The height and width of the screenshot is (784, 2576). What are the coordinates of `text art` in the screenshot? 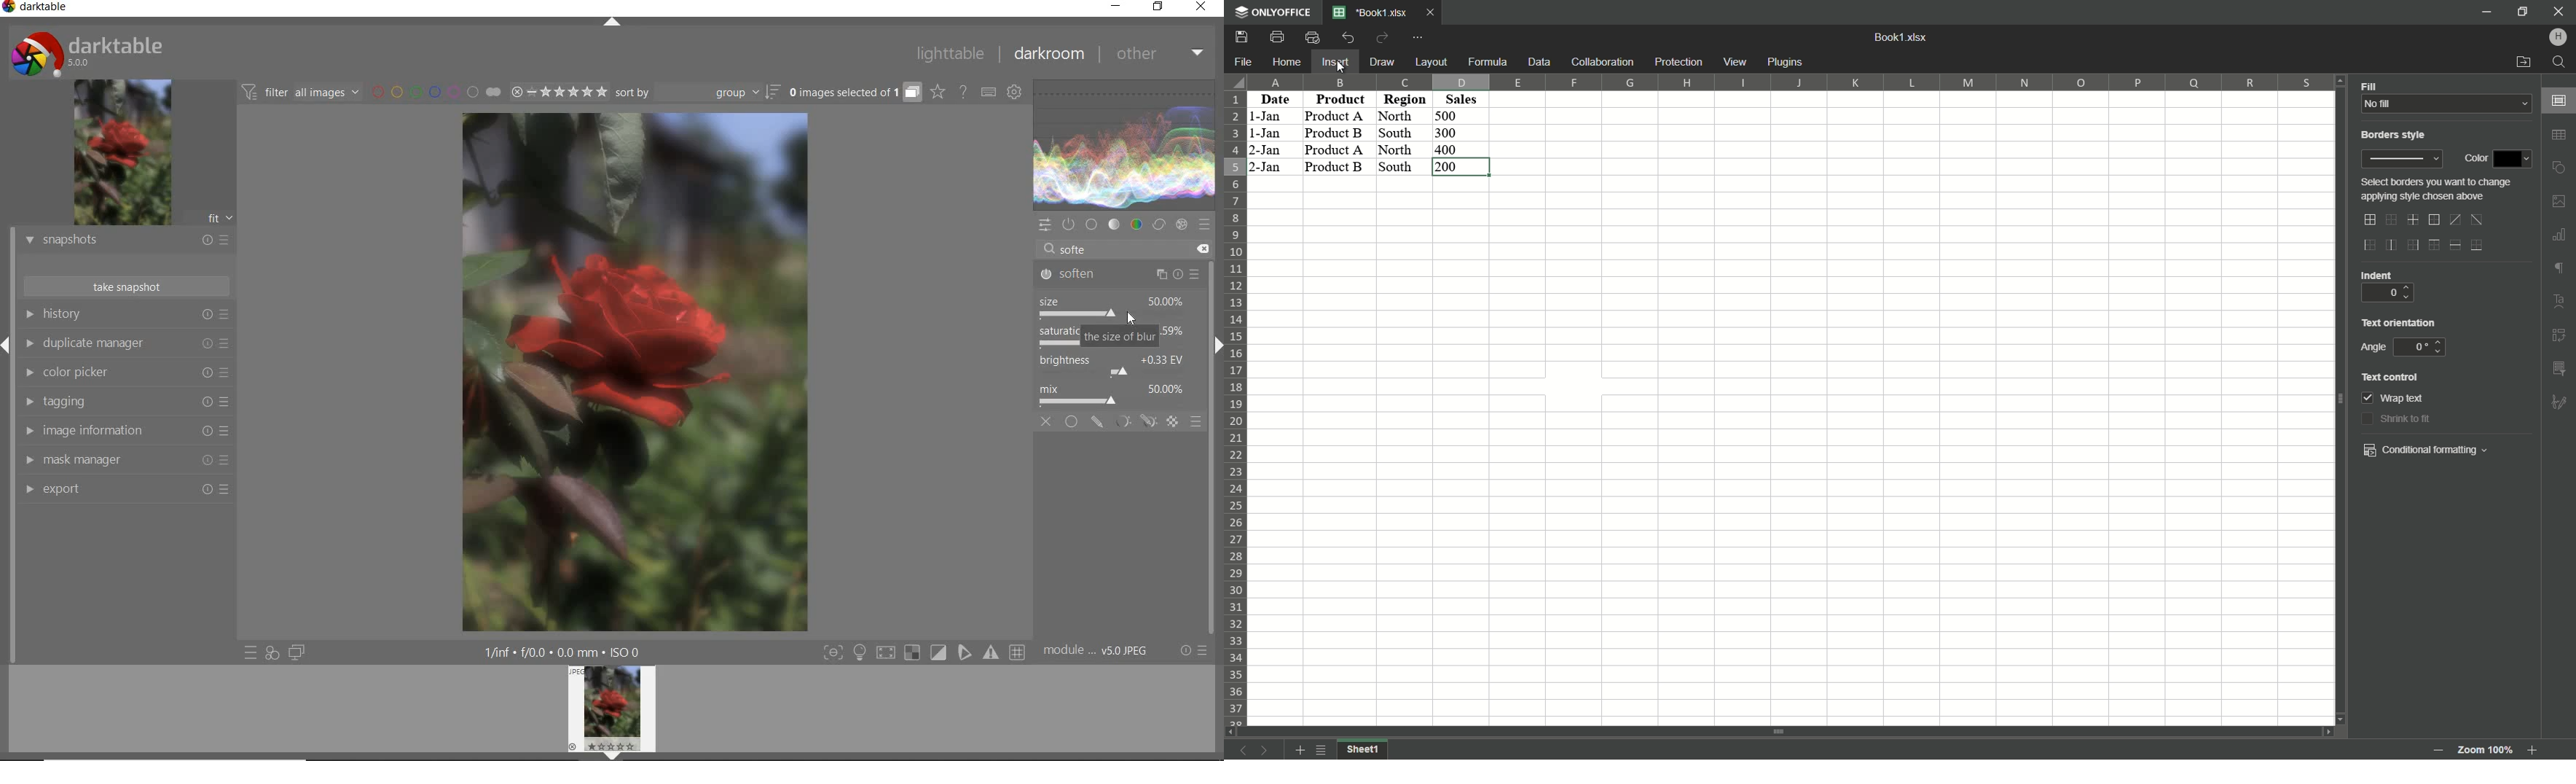 It's located at (2560, 302).